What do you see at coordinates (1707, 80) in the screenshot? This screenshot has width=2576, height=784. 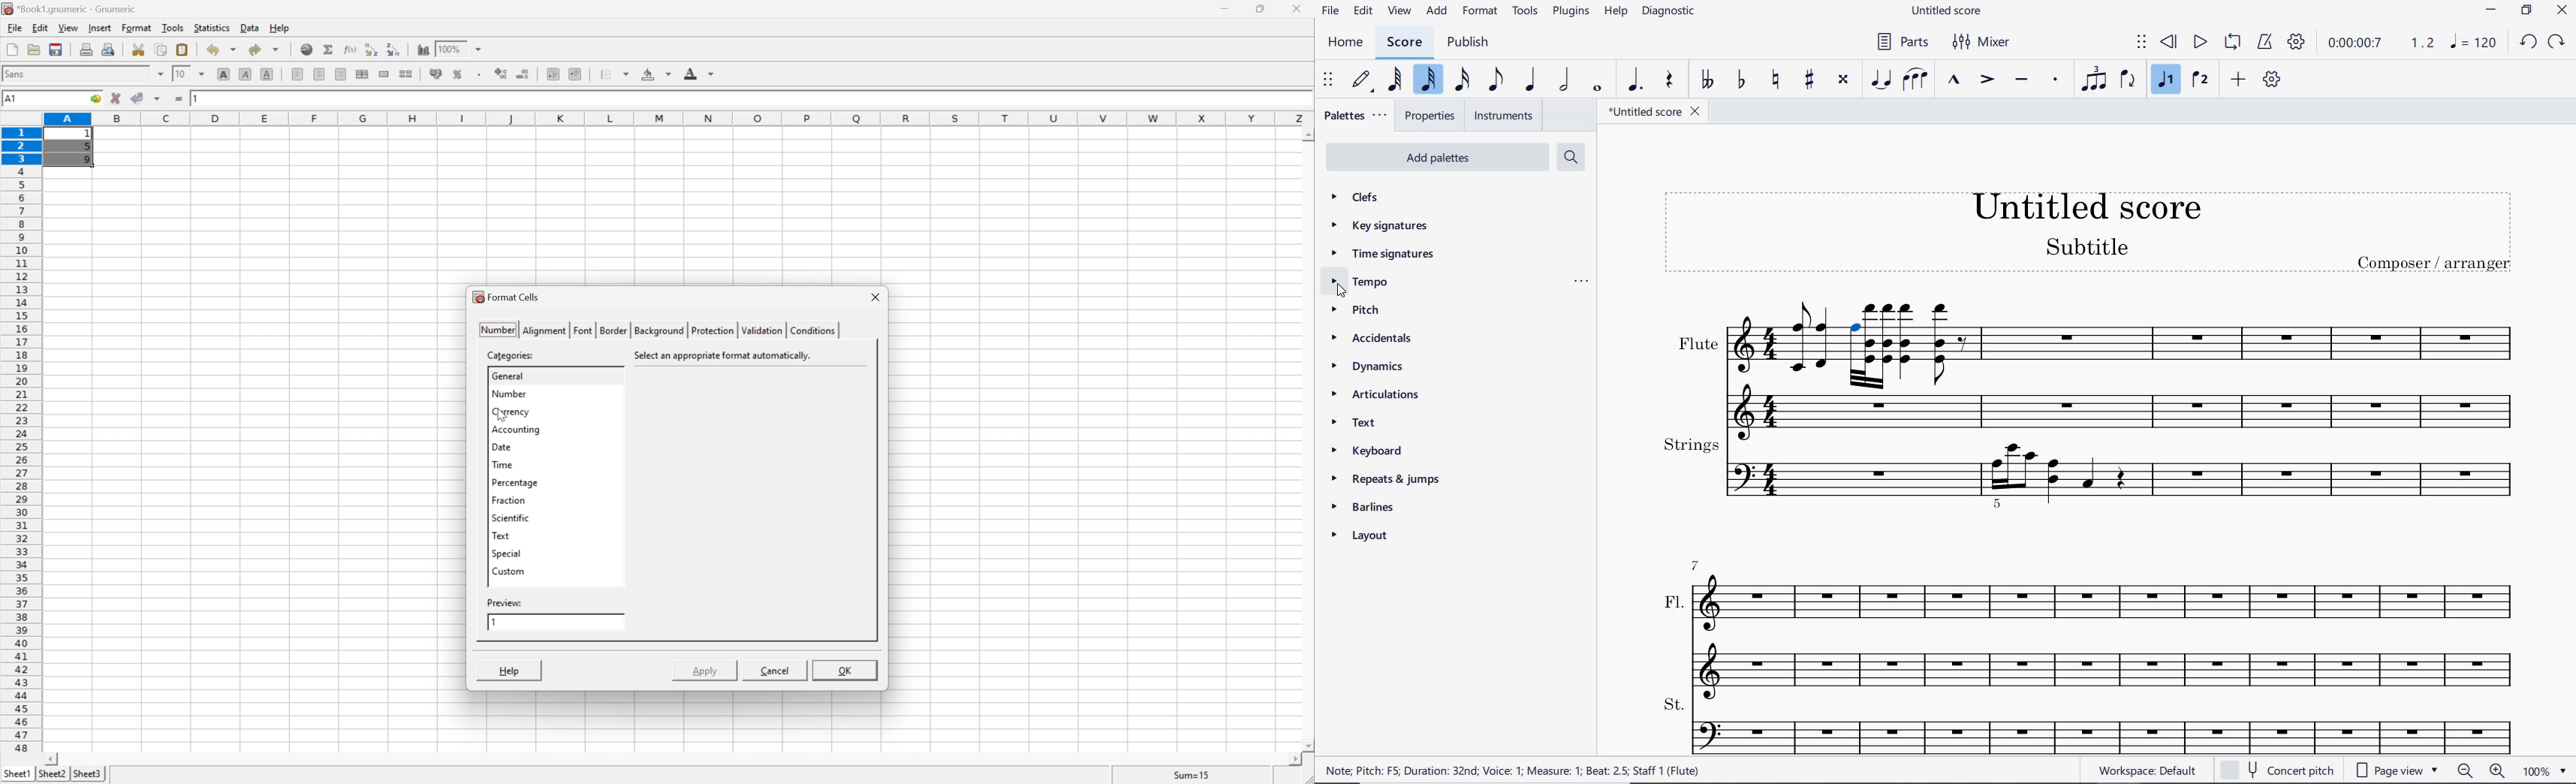 I see `TOGGLE DOUBLE-FLAT` at bounding box center [1707, 80].